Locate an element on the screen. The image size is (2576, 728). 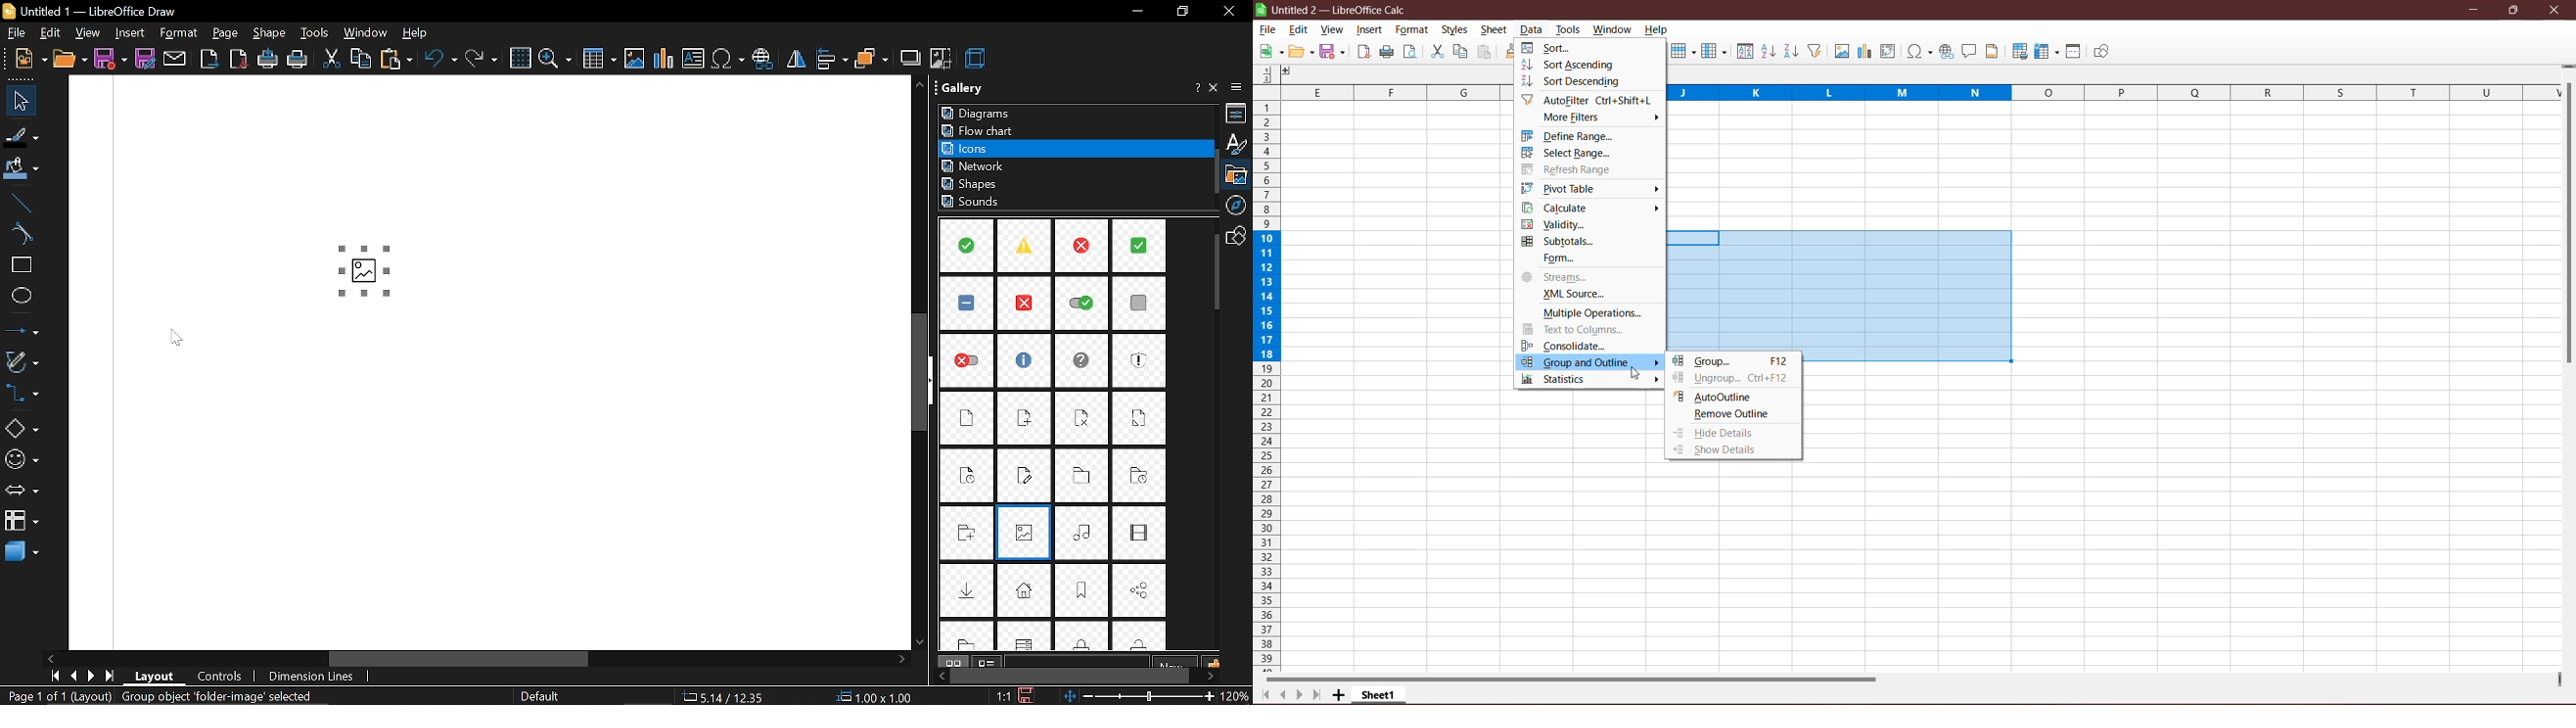
cut is located at coordinates (331, 60).